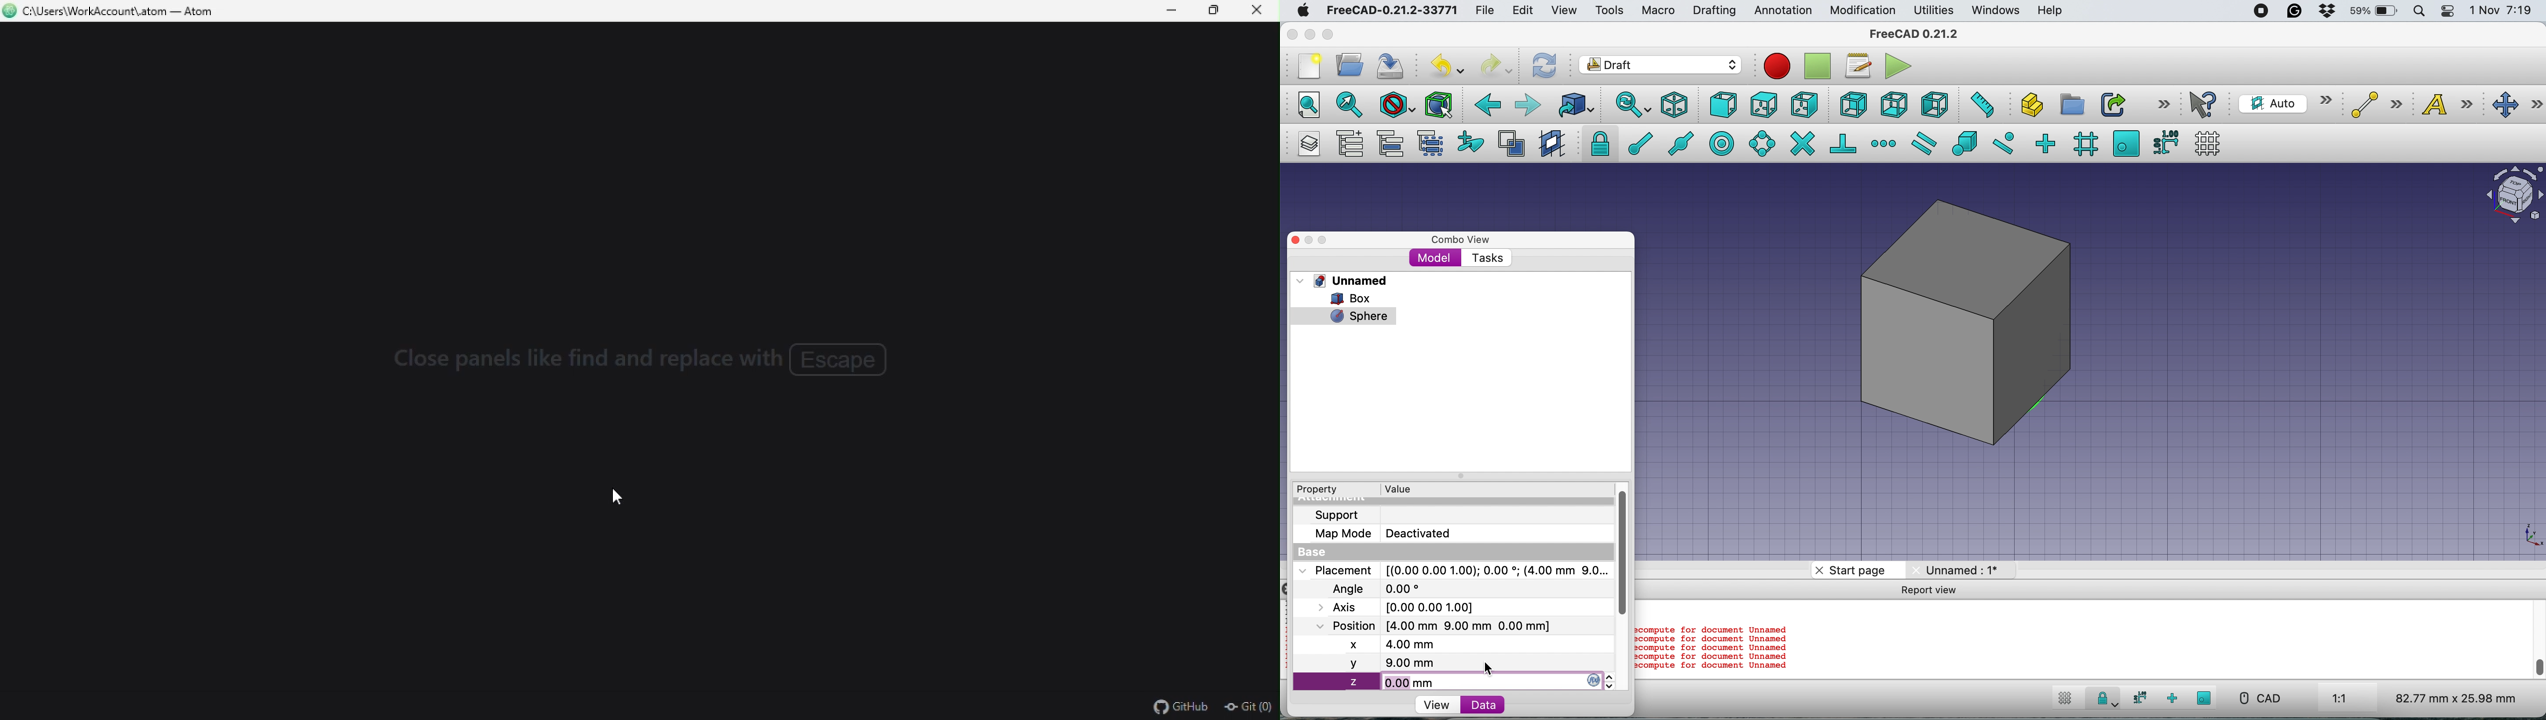  I want to click on redo, so click(1497, 64).